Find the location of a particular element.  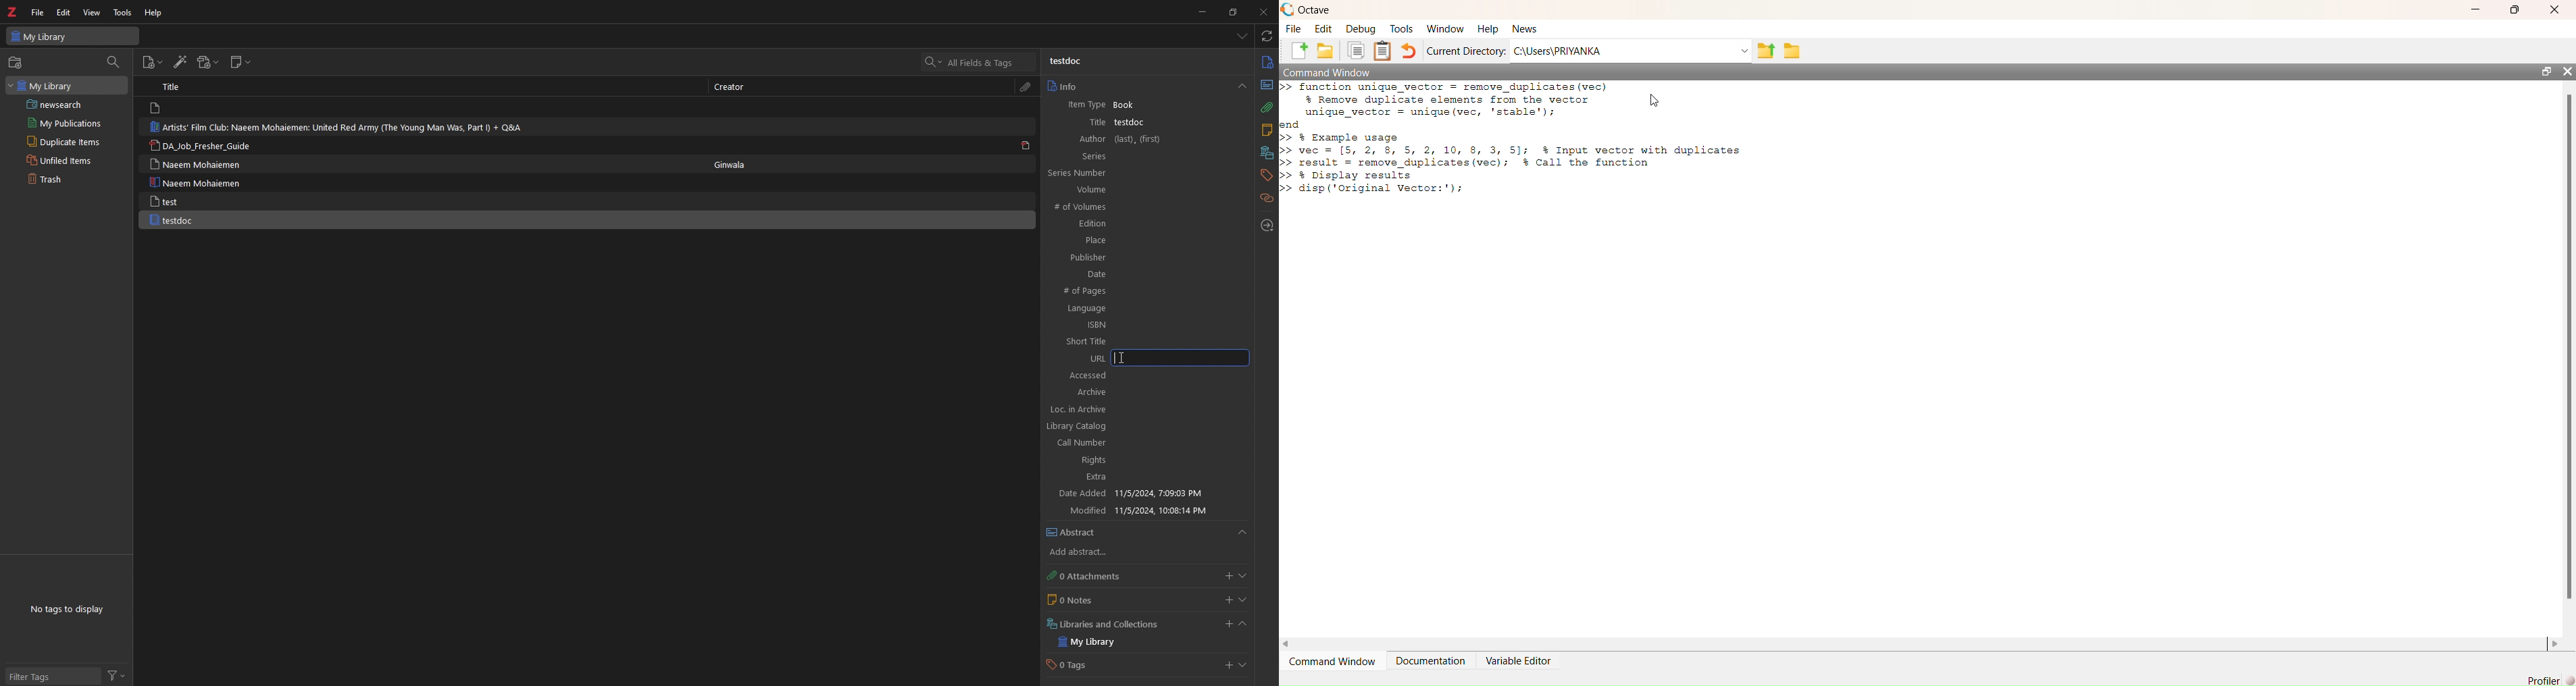

Call Number is located at coordinates (1139, 444).